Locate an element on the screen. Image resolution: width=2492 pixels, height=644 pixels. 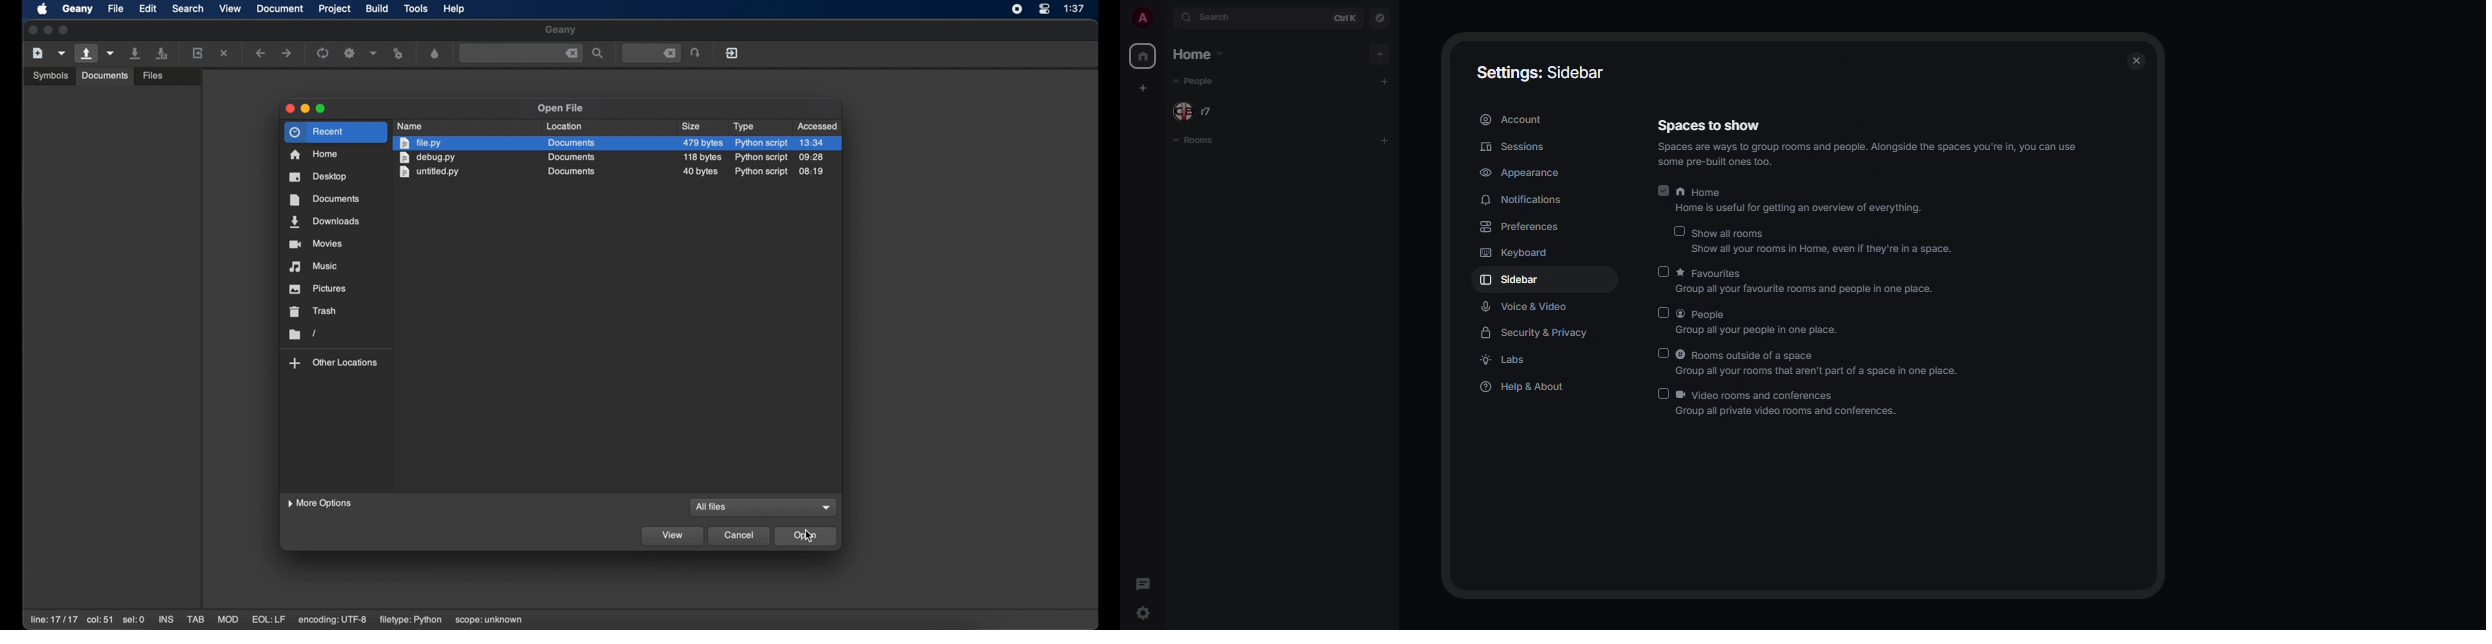
build is located at coordinates (377, 8).